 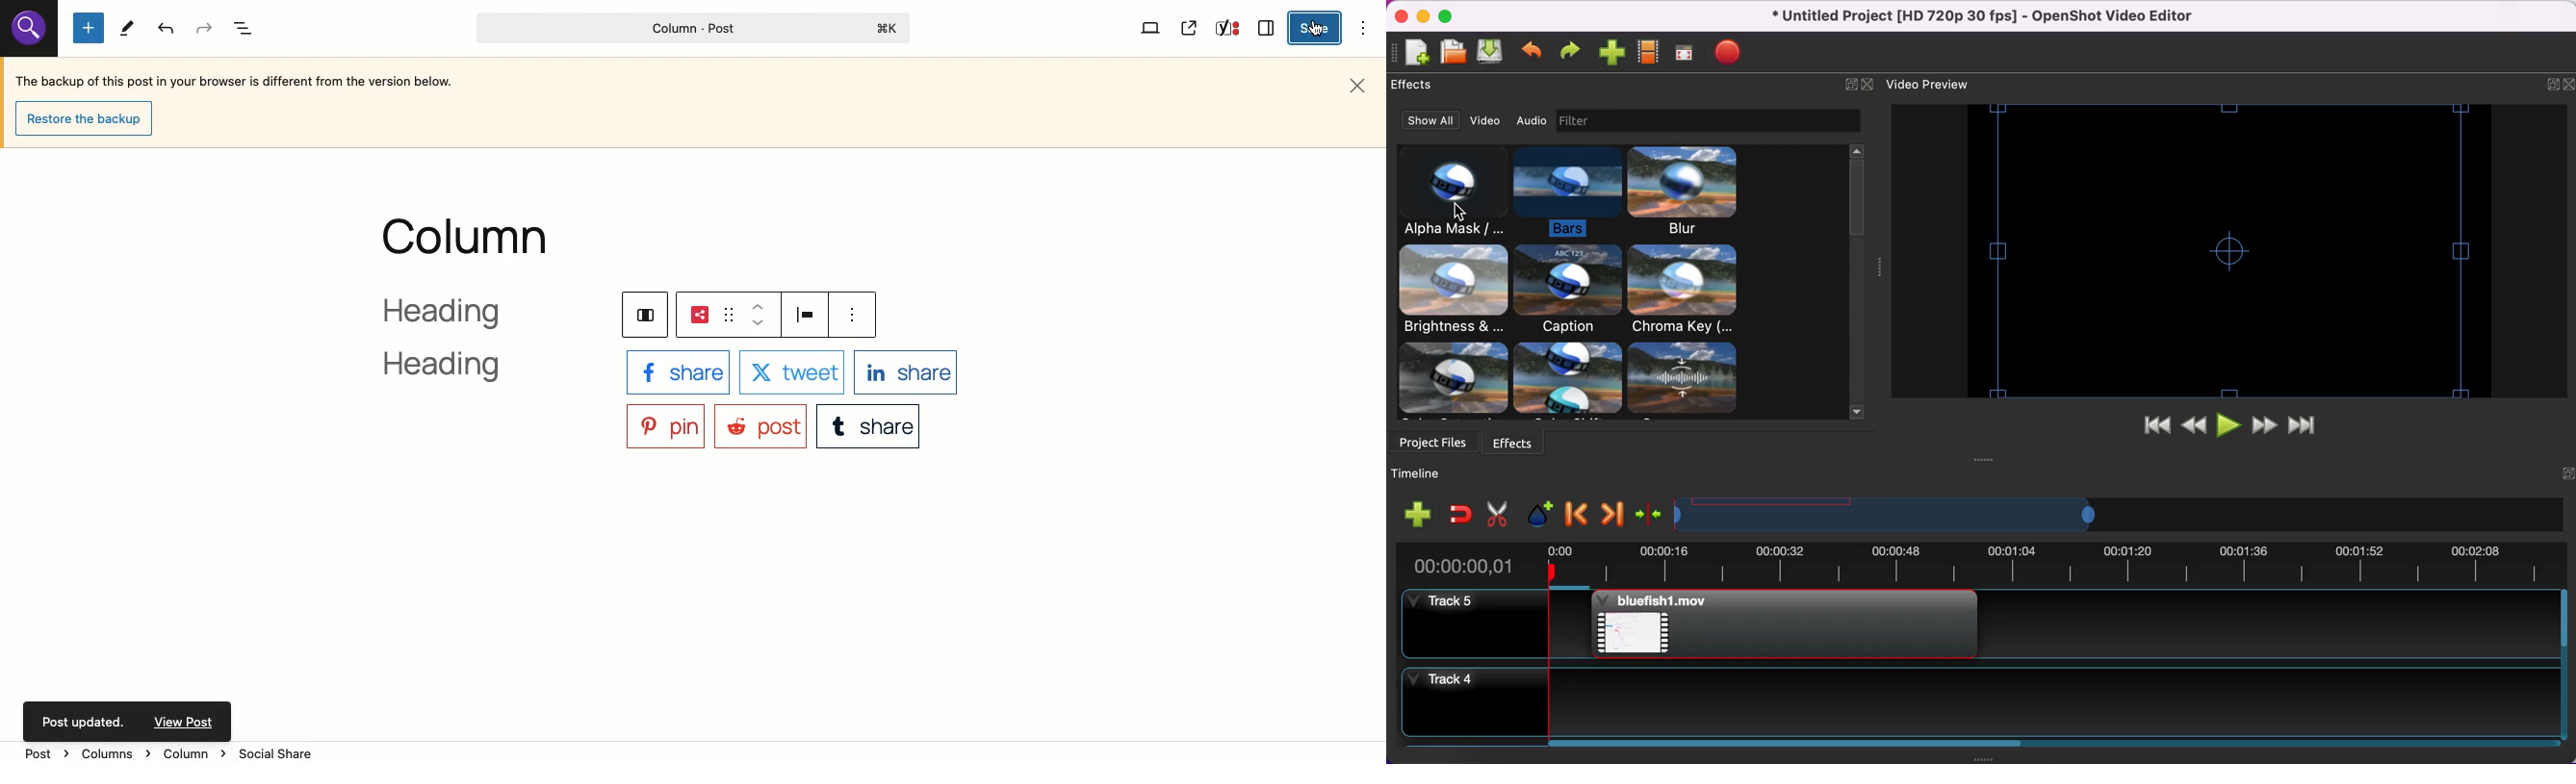 I want to click on timeline, so click(x=2101, y=515).